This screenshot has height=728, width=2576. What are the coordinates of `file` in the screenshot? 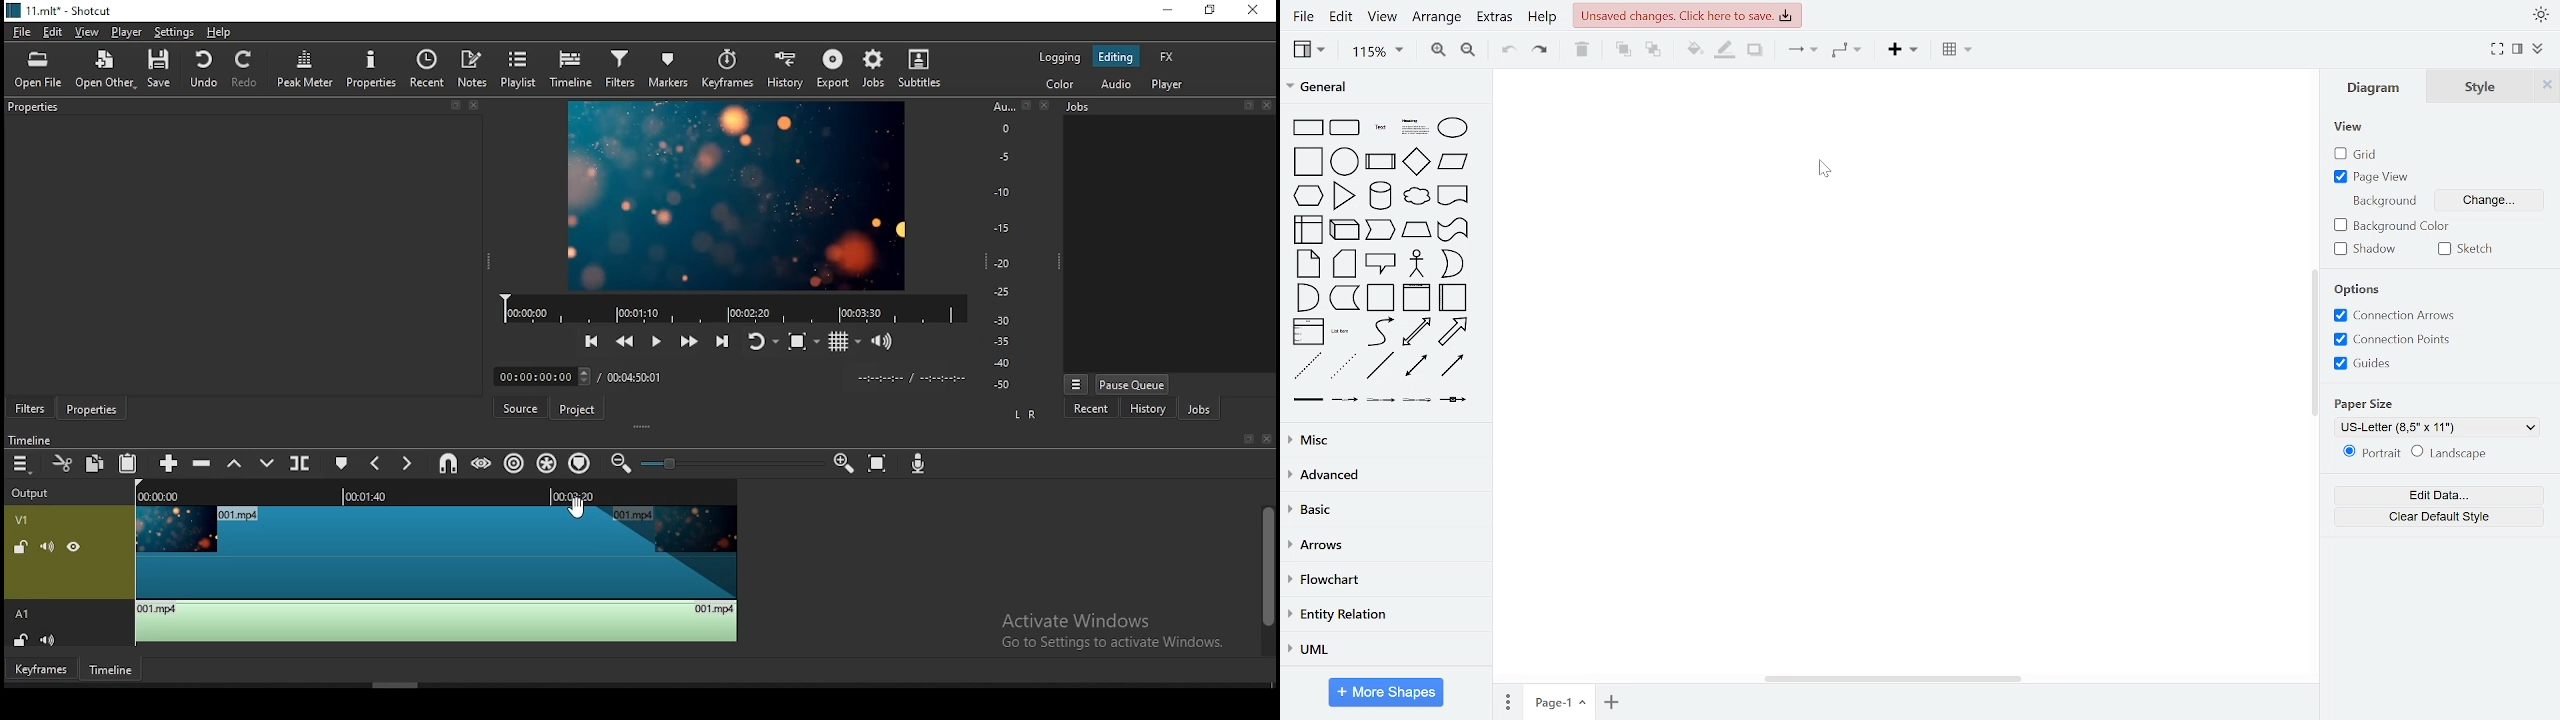 It's located at (1303, 16).